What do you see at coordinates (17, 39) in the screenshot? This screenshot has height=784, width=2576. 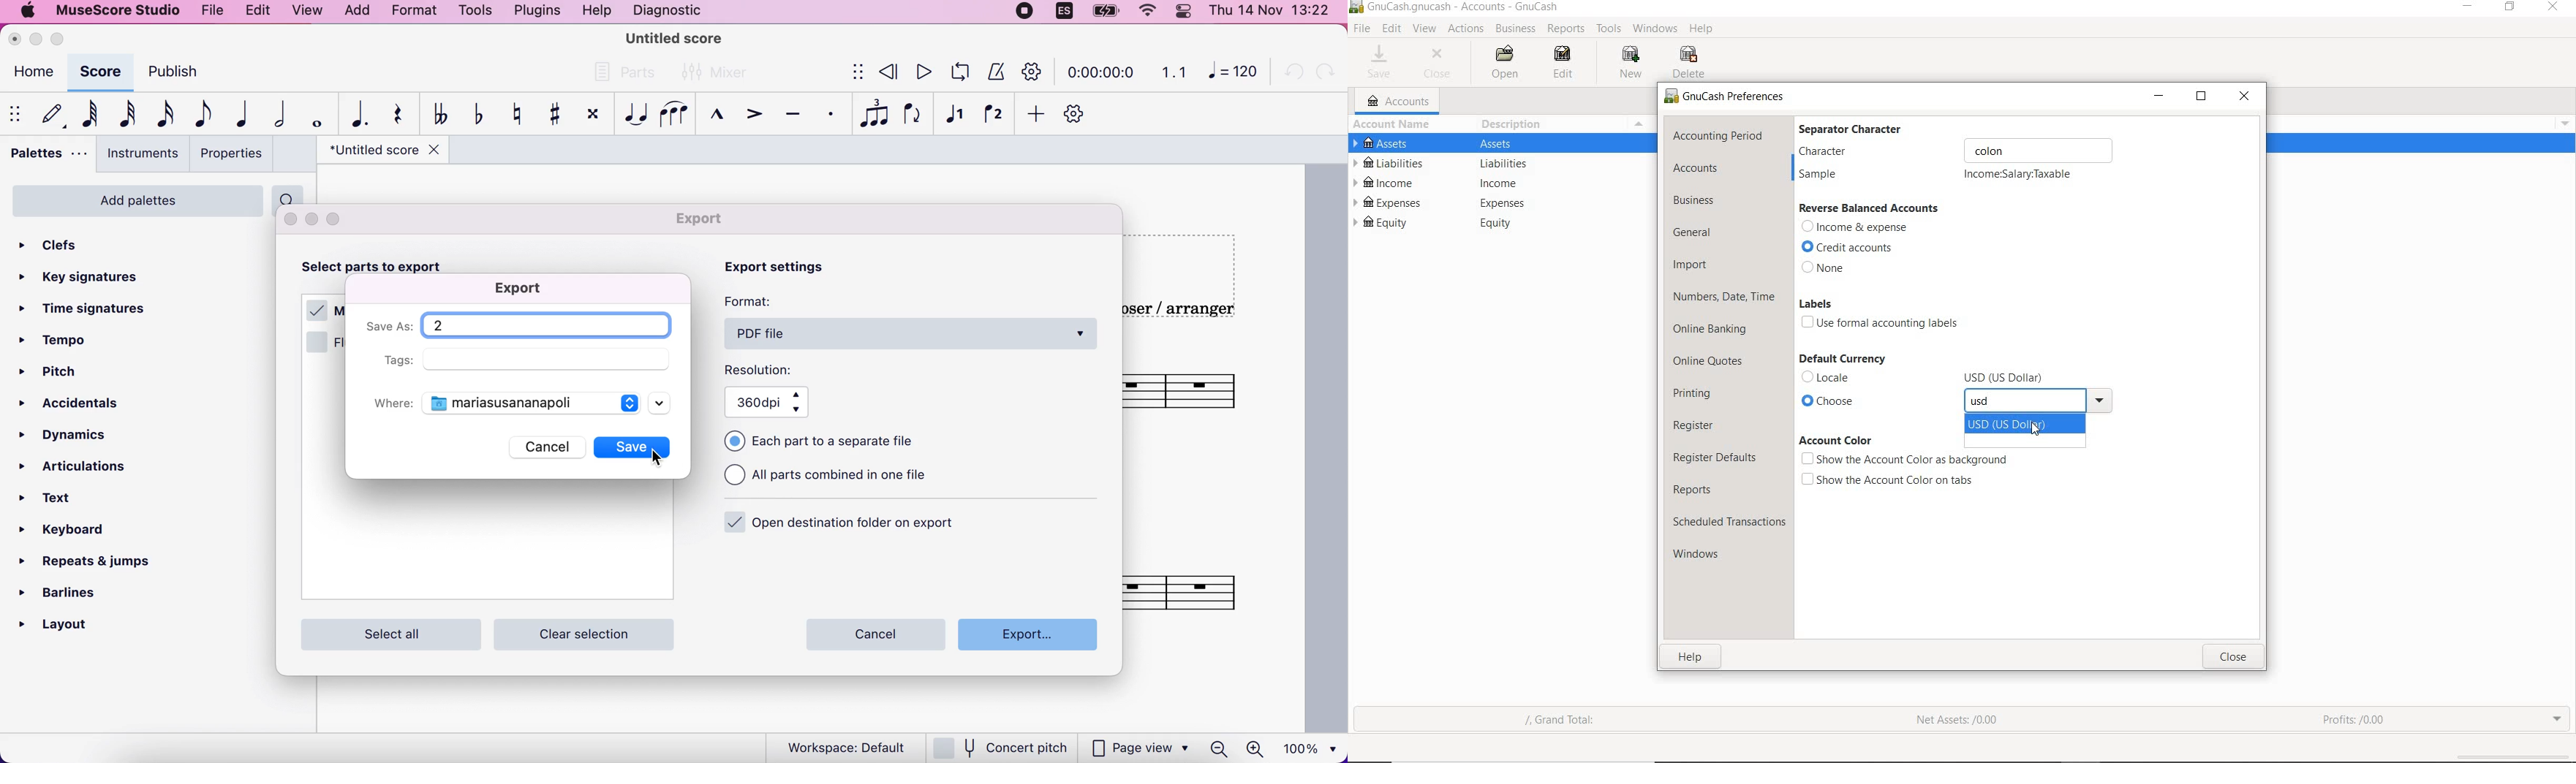 I see `close` at bounding box center [17, 39].